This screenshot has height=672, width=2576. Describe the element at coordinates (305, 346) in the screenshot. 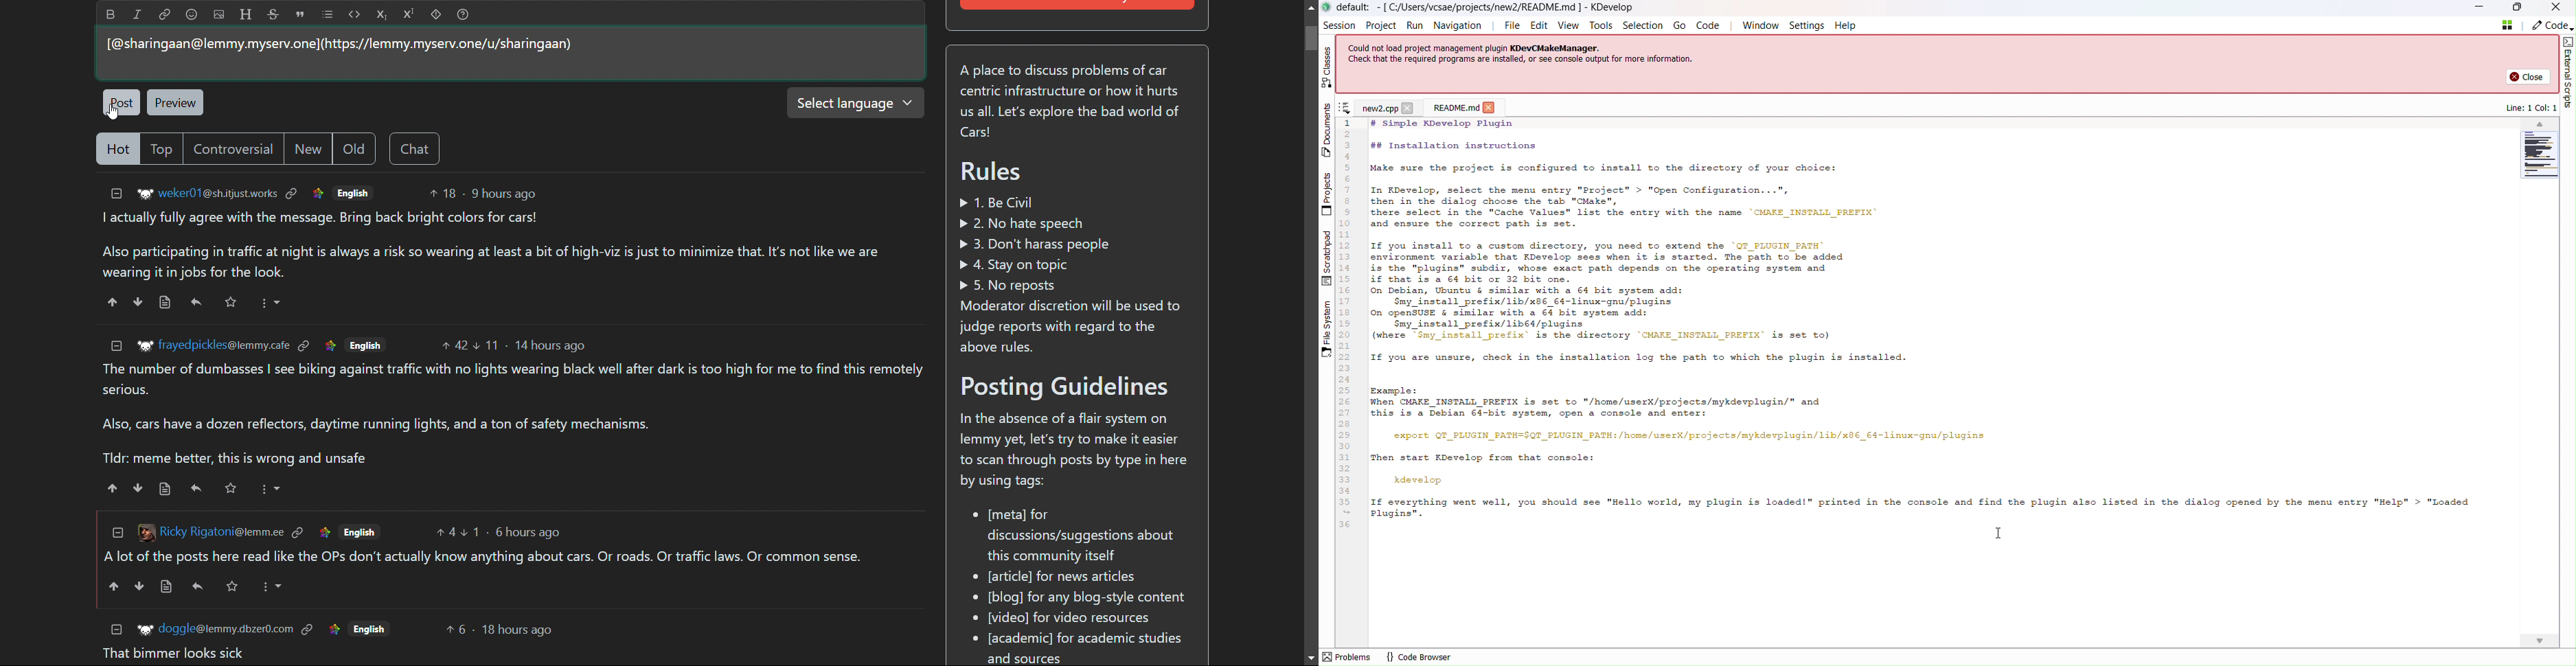

I see `link` at that location.